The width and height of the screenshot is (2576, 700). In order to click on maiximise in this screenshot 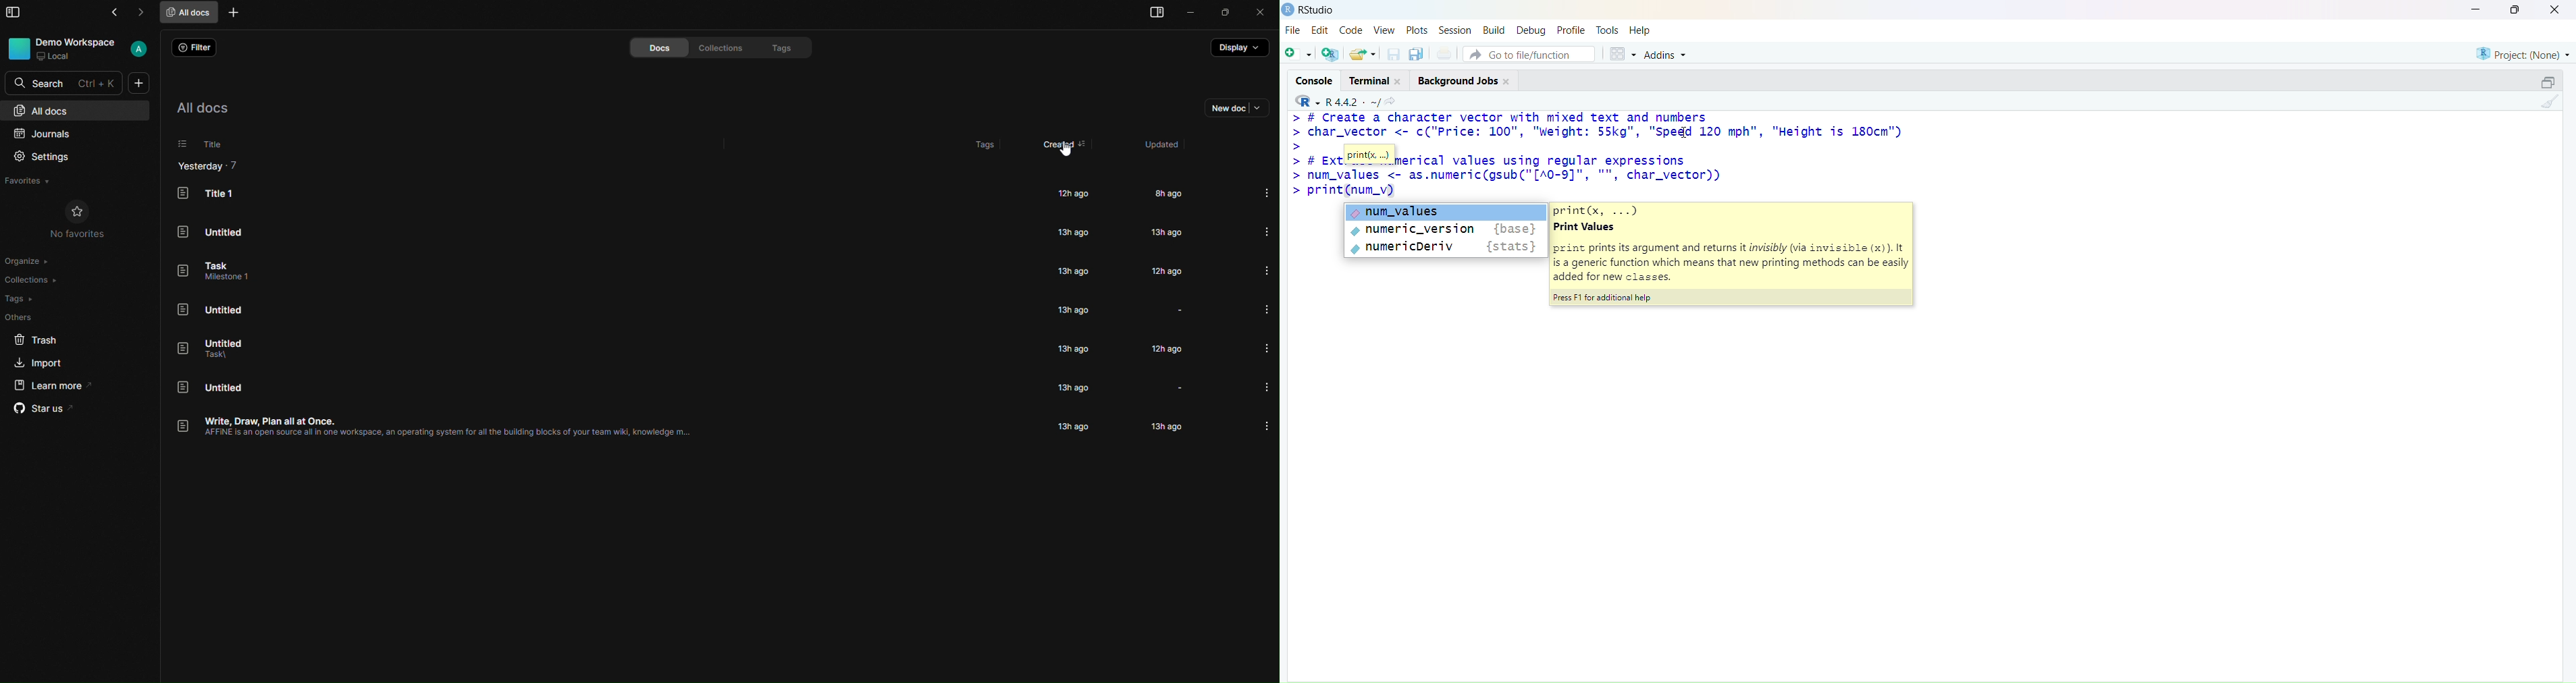, I will do `click(2515, 9)`.